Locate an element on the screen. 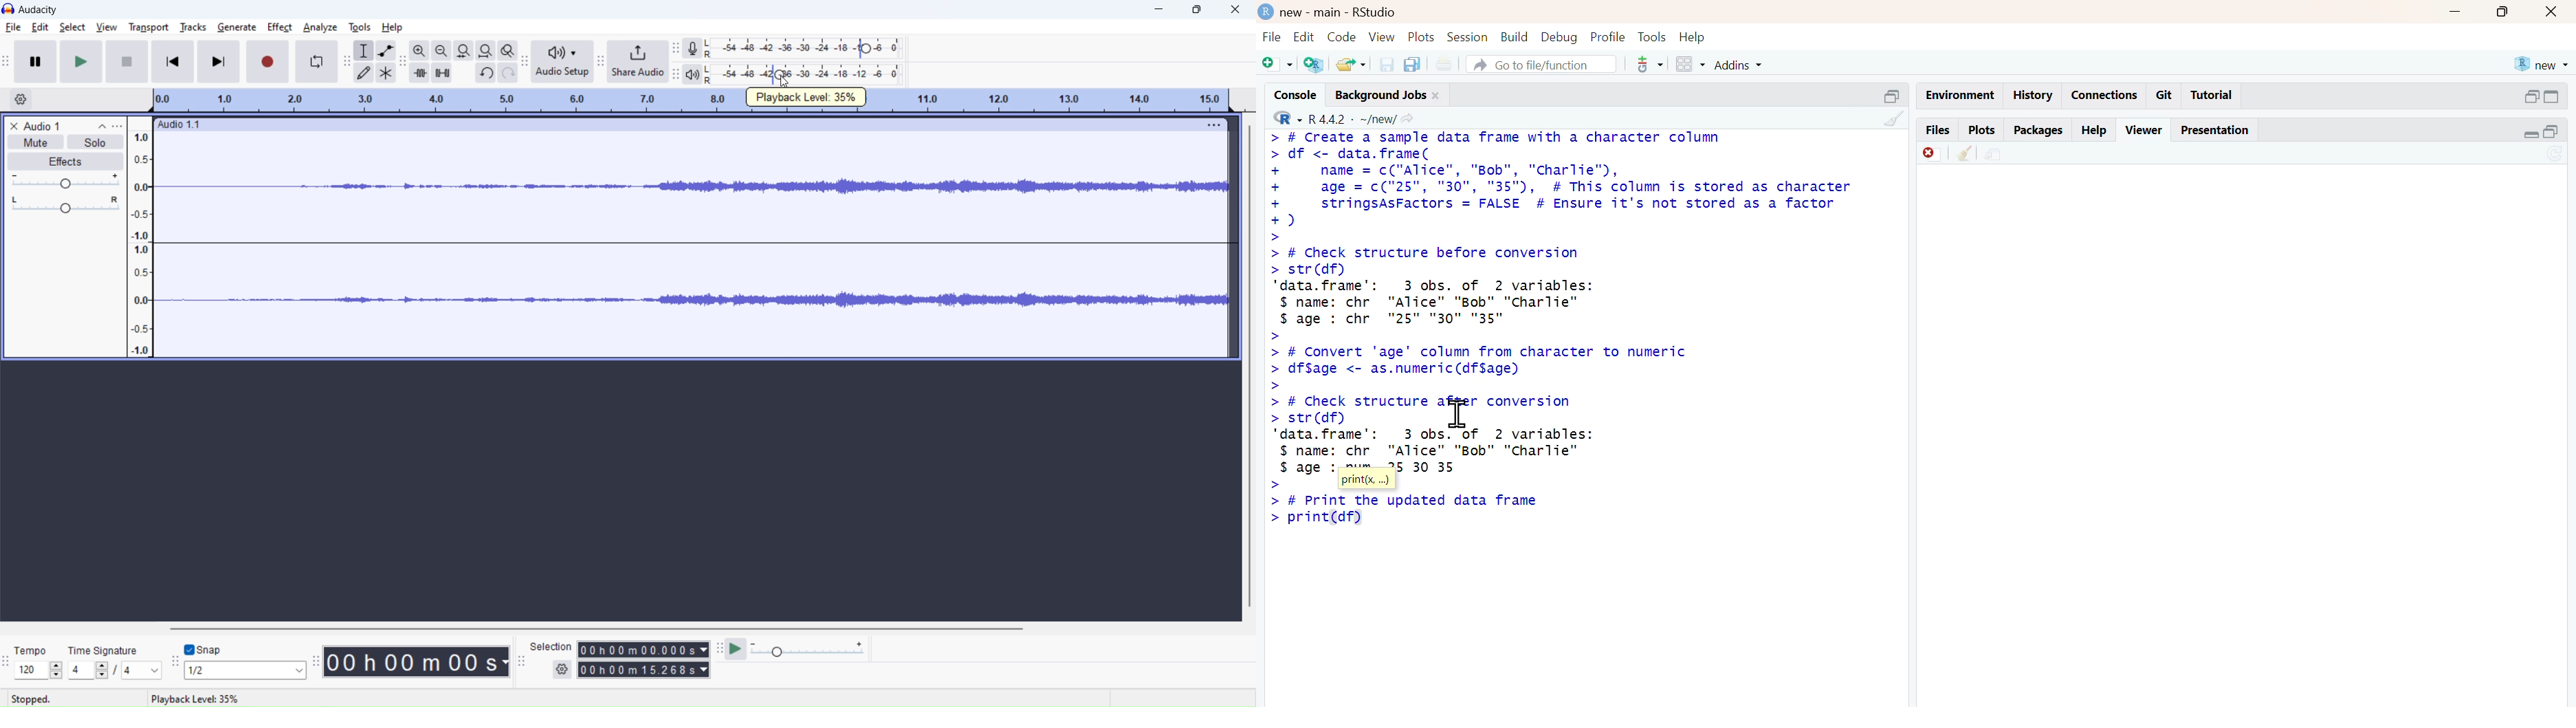  background jobs is located at coordinates (1381, 96).